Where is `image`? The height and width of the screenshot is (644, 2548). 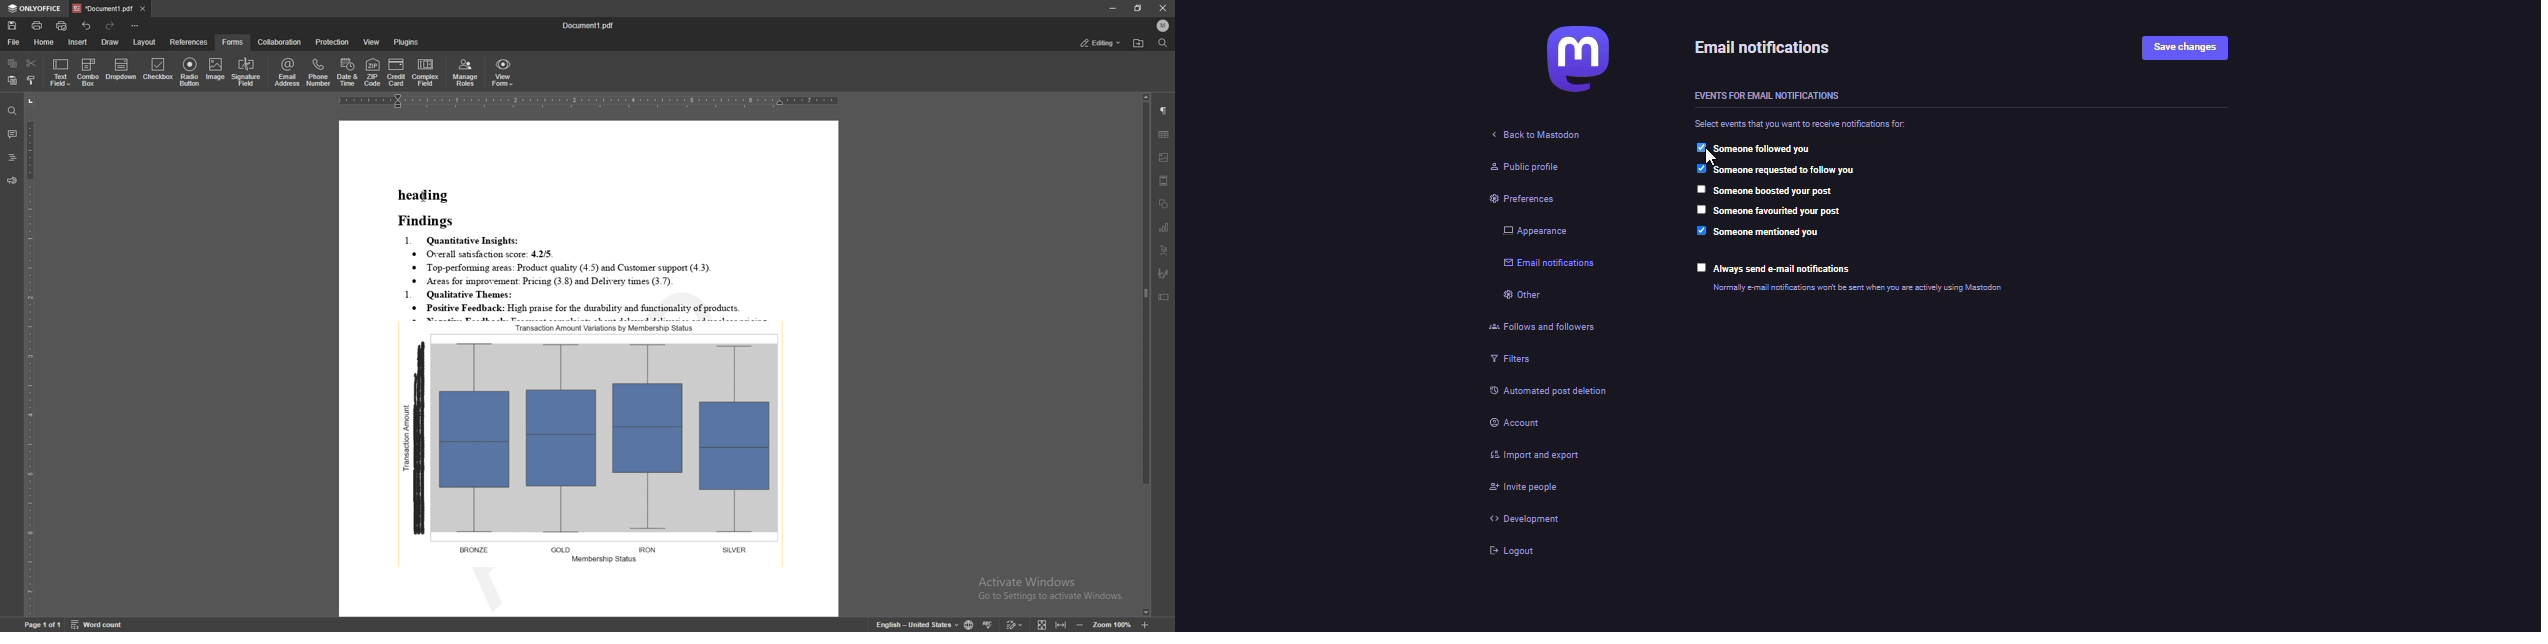 image is located at coordinates (217, 70).